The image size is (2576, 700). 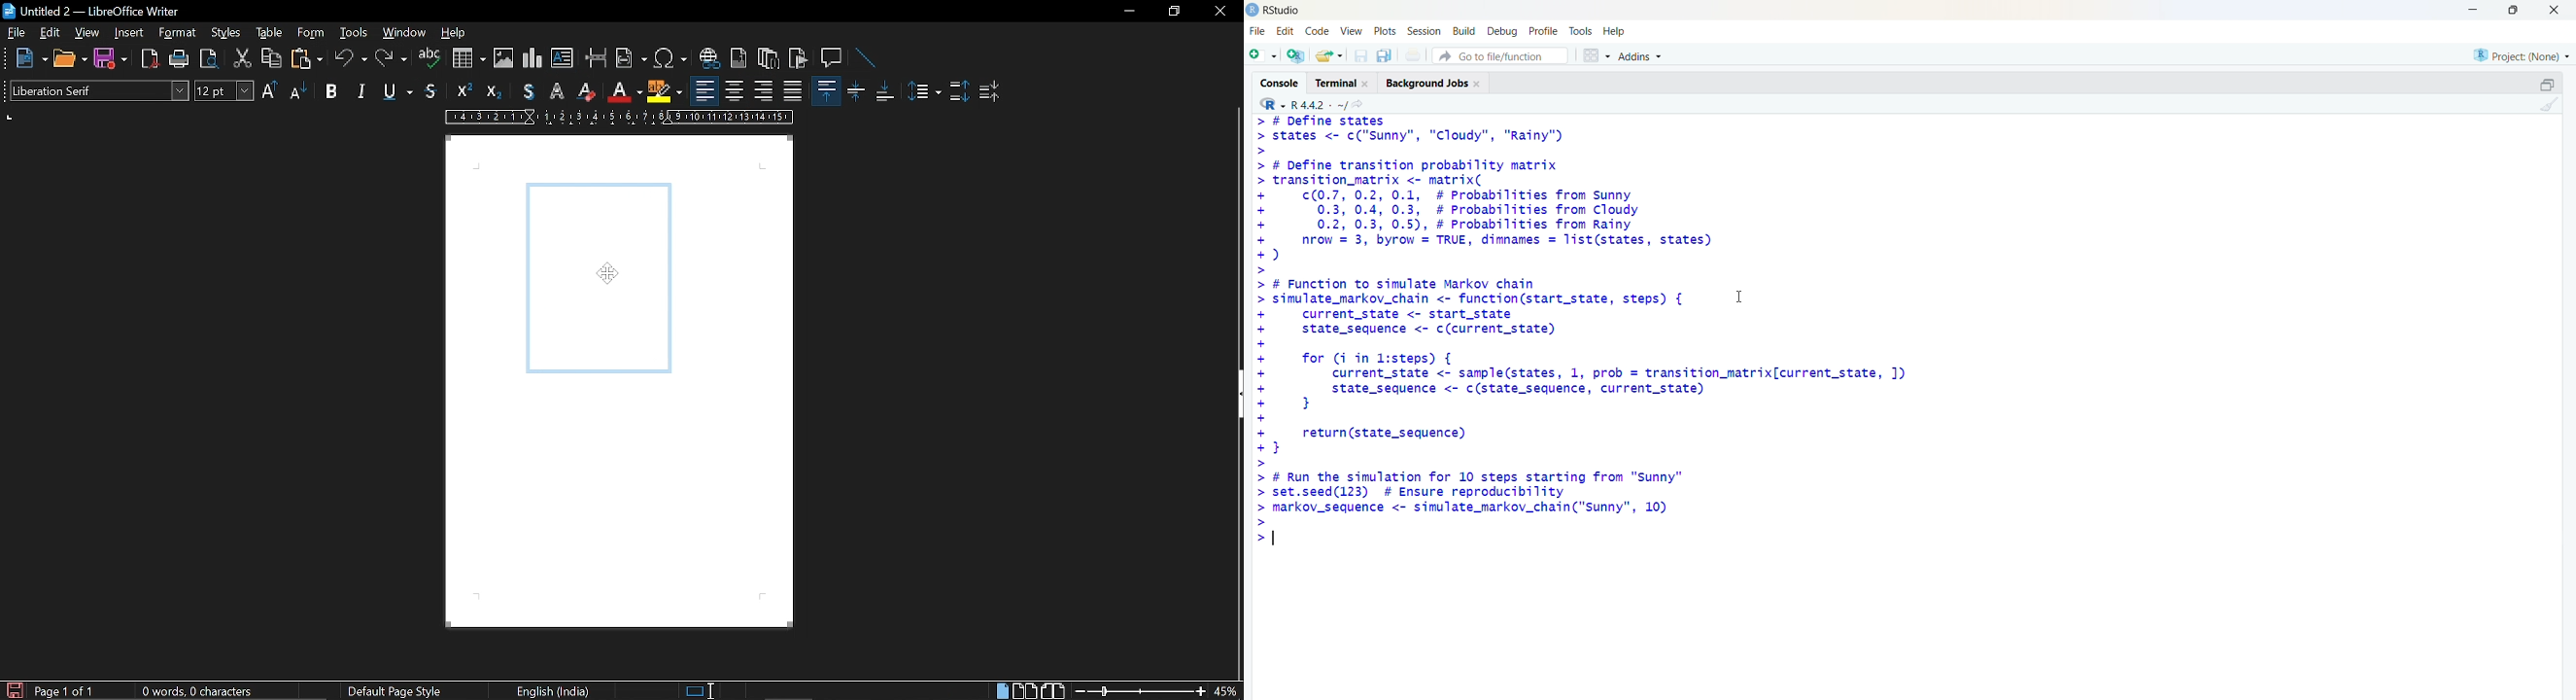 I want to click on edit, so click(x=1286, y=29).